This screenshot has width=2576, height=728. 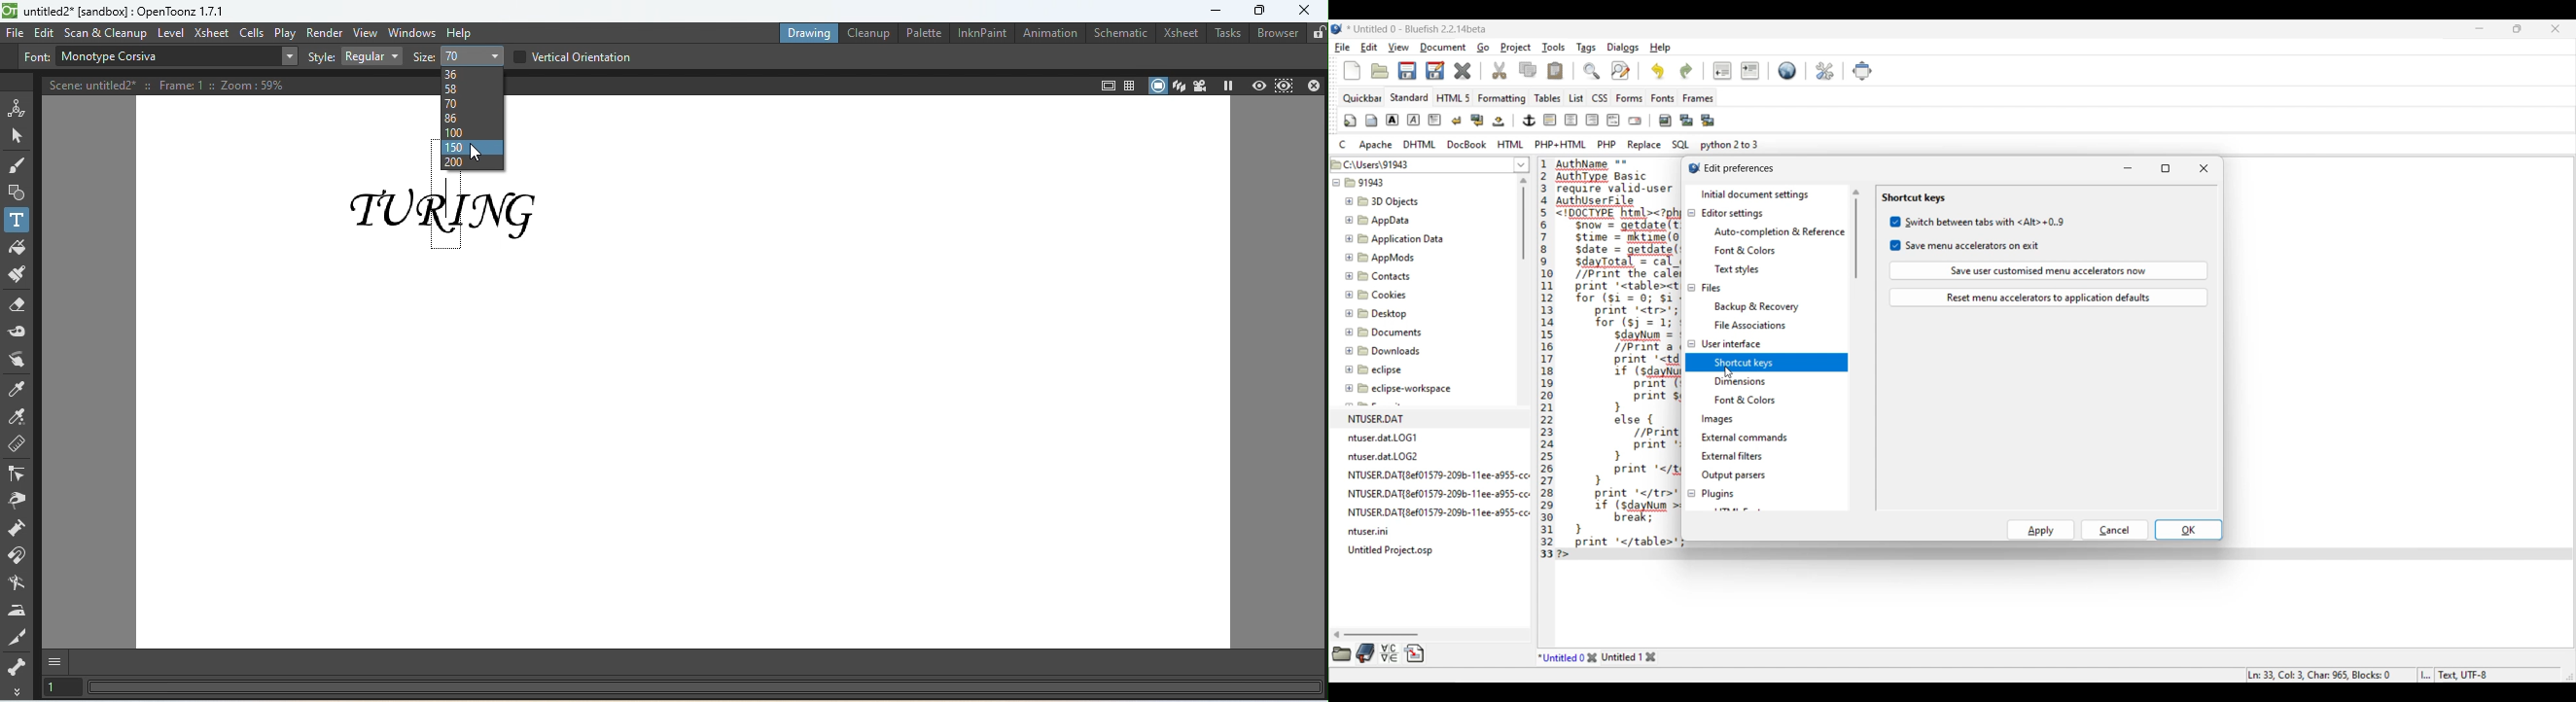 I want to click on Scan & Cleanup, so click(x=106, y=31).